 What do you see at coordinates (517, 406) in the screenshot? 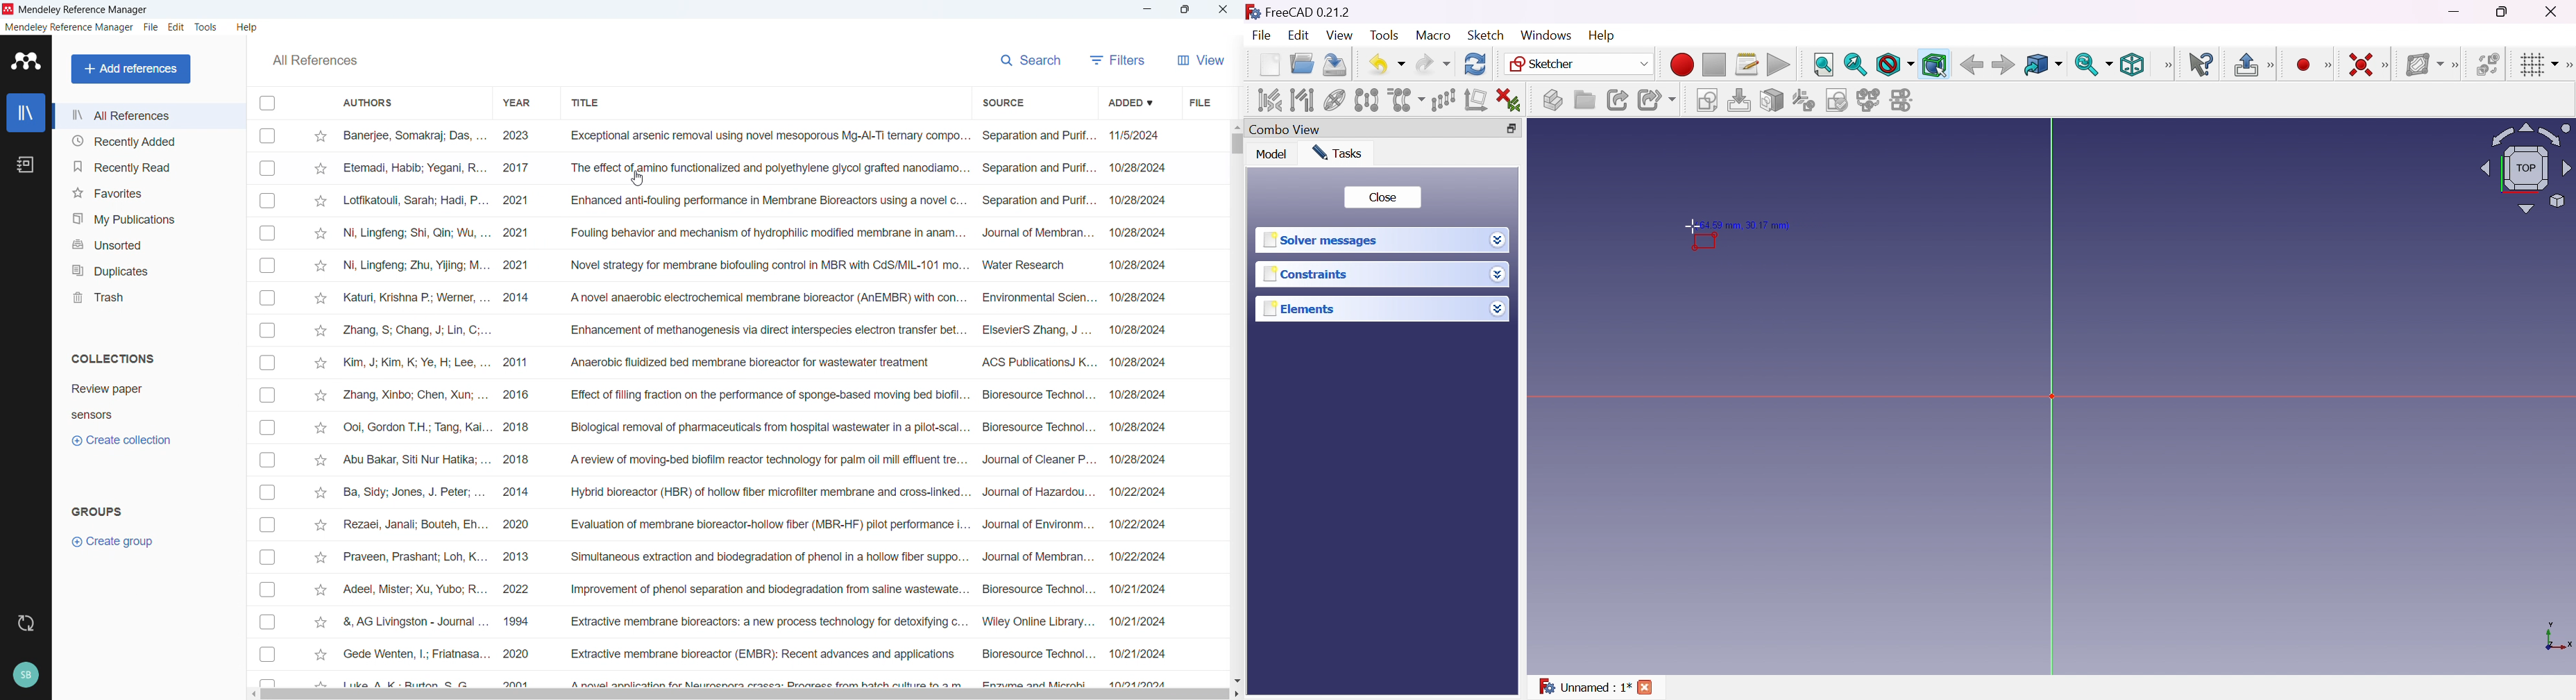
I see `year of publication of individual entries` at bounding box center [517, 406].